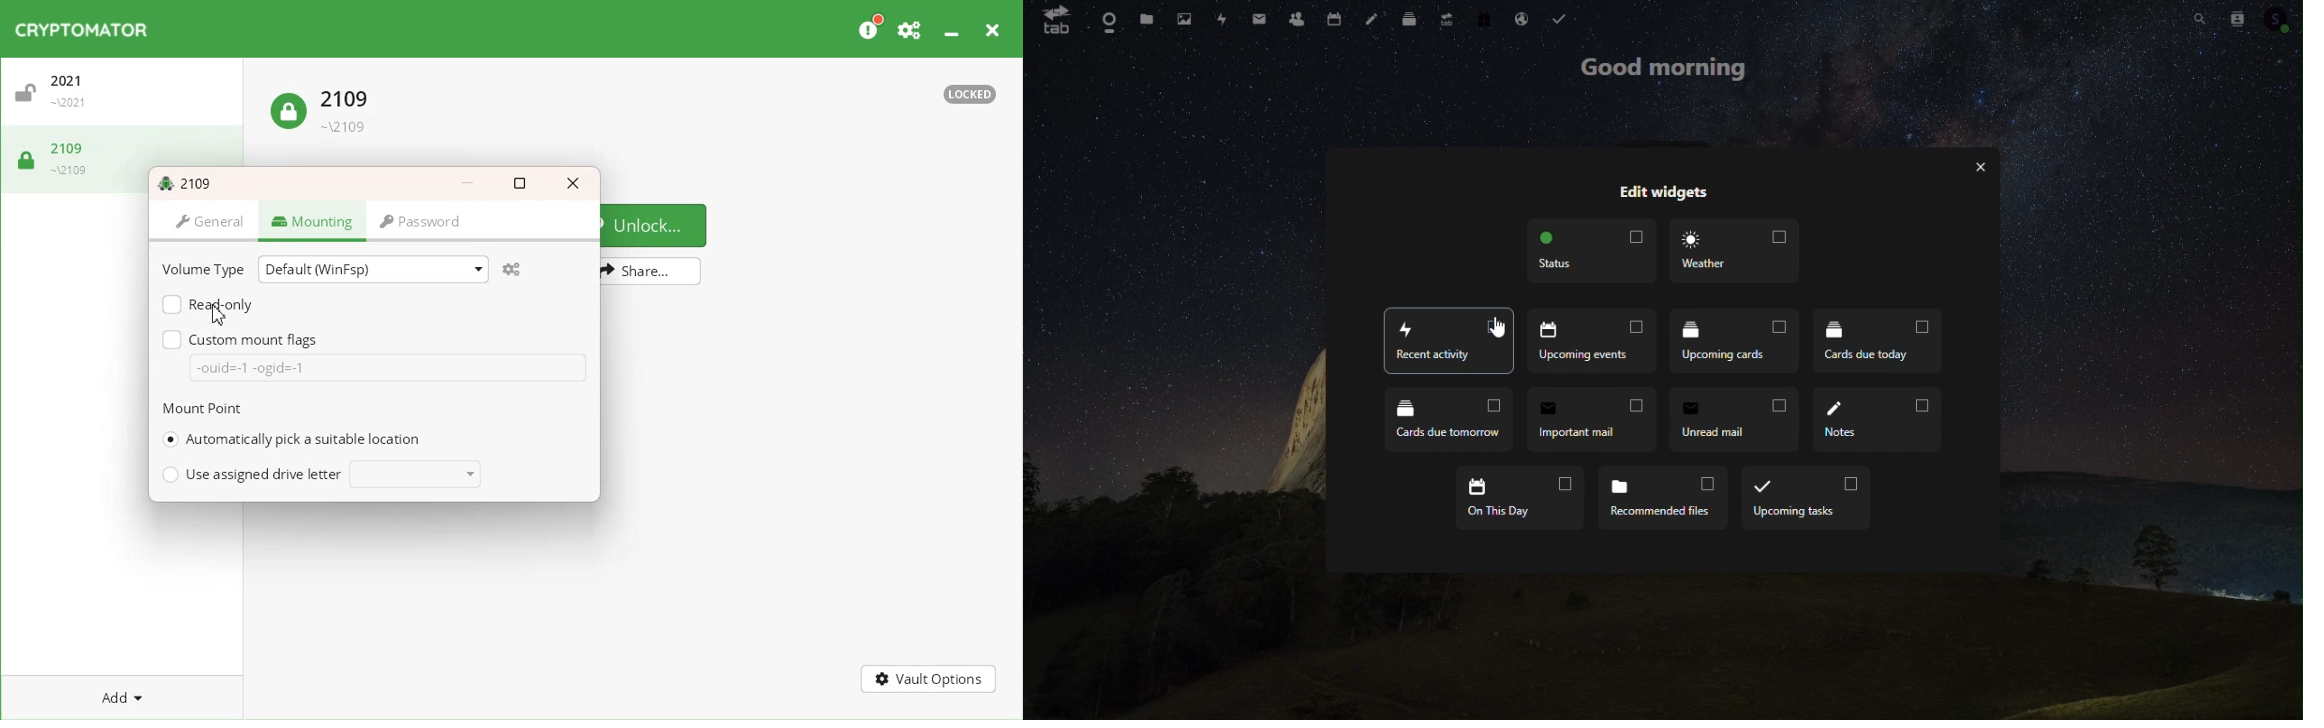 The height and width of the screenshot is (728, 2324). I want to click on Minimize, so click(468, 182).